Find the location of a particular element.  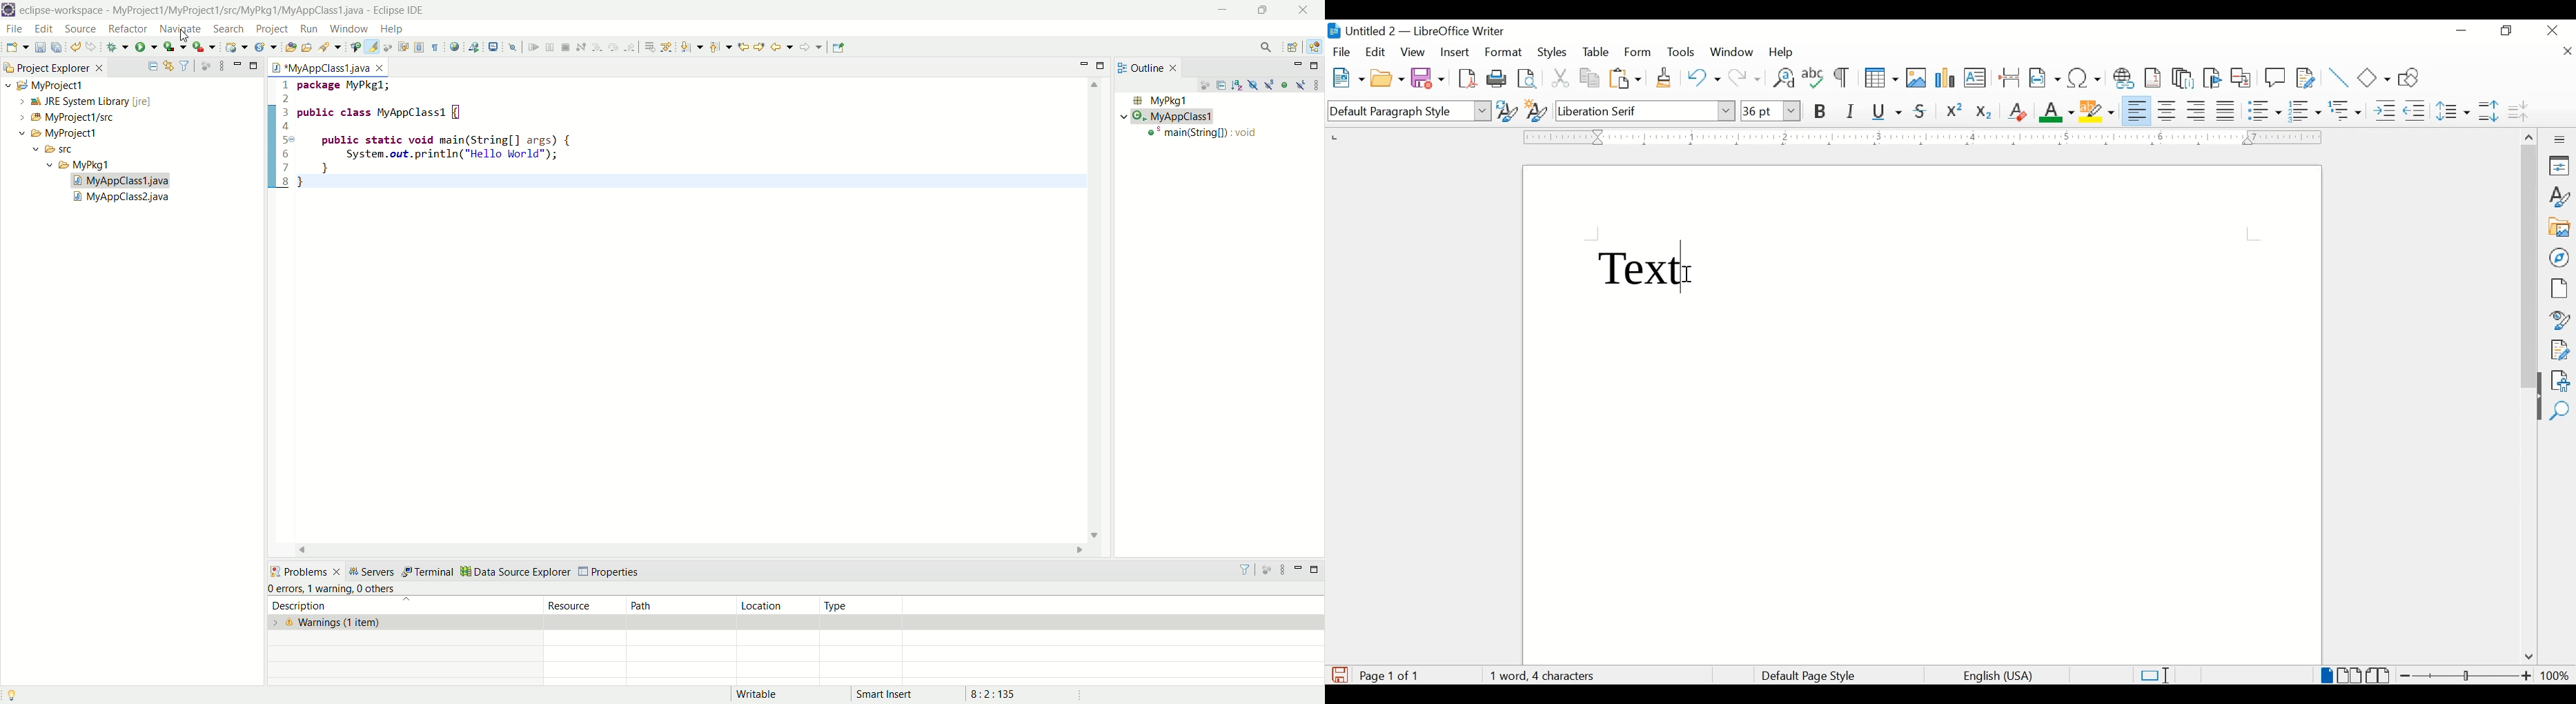

show track changes functions is located at coordinates (2306, 77).